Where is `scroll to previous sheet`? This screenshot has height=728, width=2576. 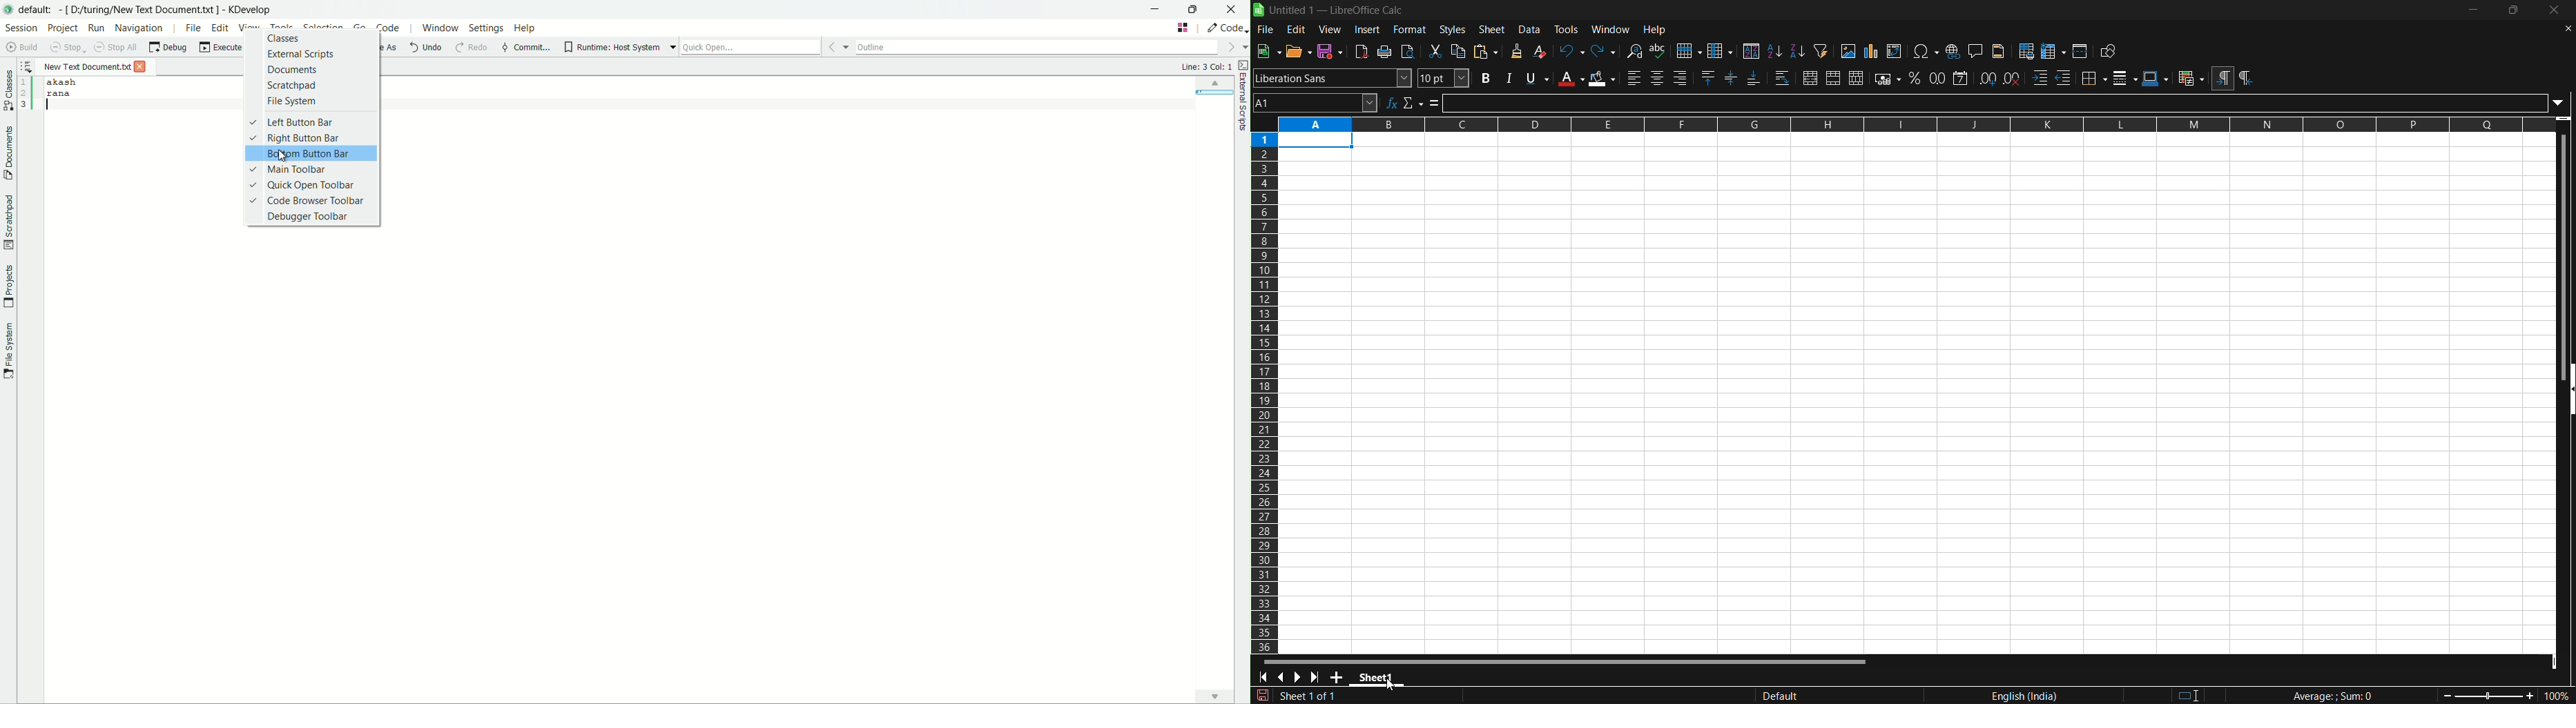
scroll to previous sheet is located at coordinates (1284, 678).